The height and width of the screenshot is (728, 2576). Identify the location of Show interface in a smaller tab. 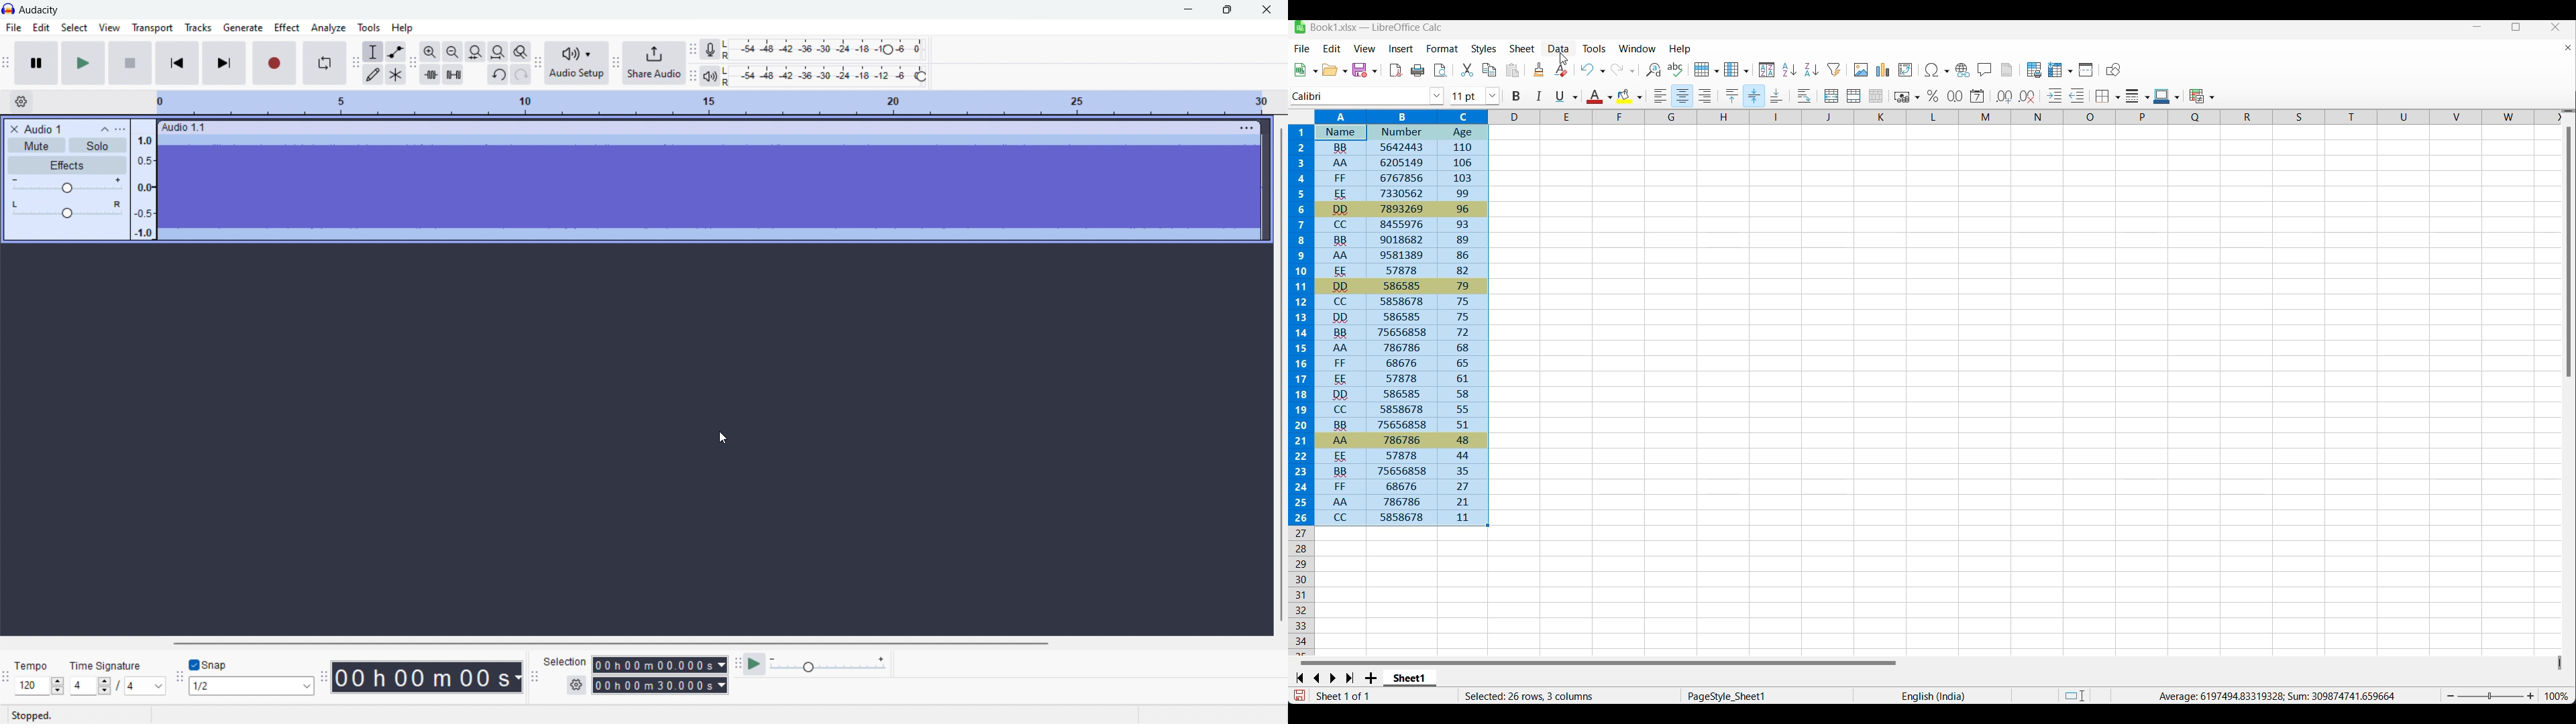
(2516, 27).